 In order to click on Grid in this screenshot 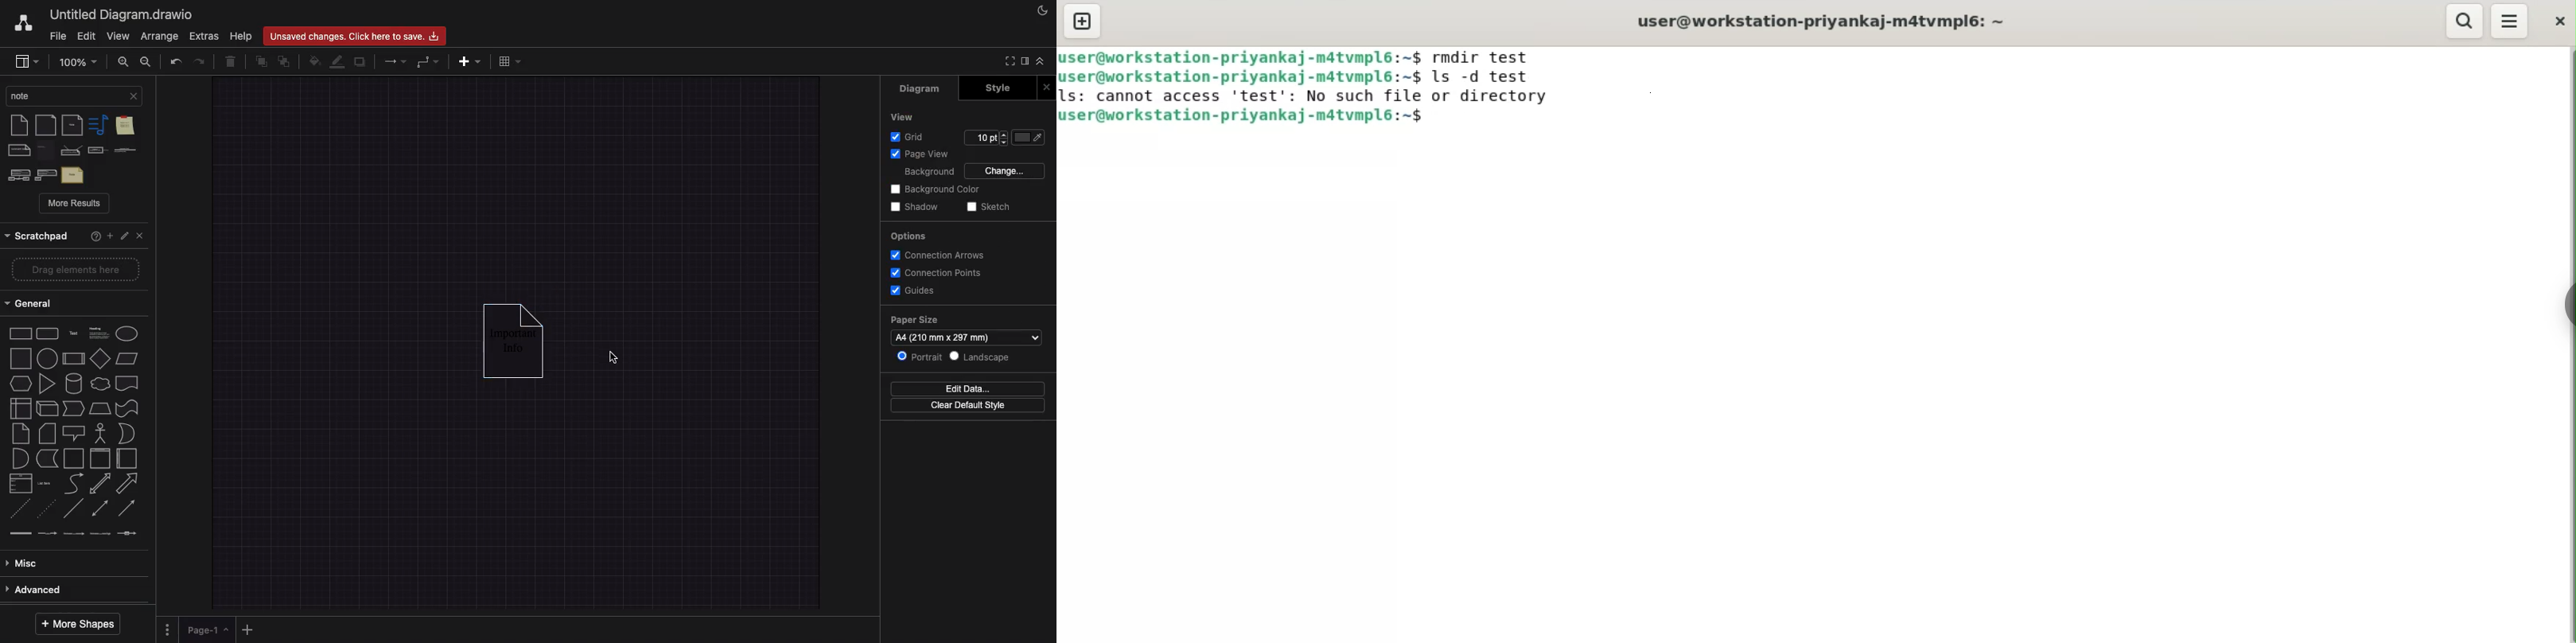, I will do `click(914, 136)`.